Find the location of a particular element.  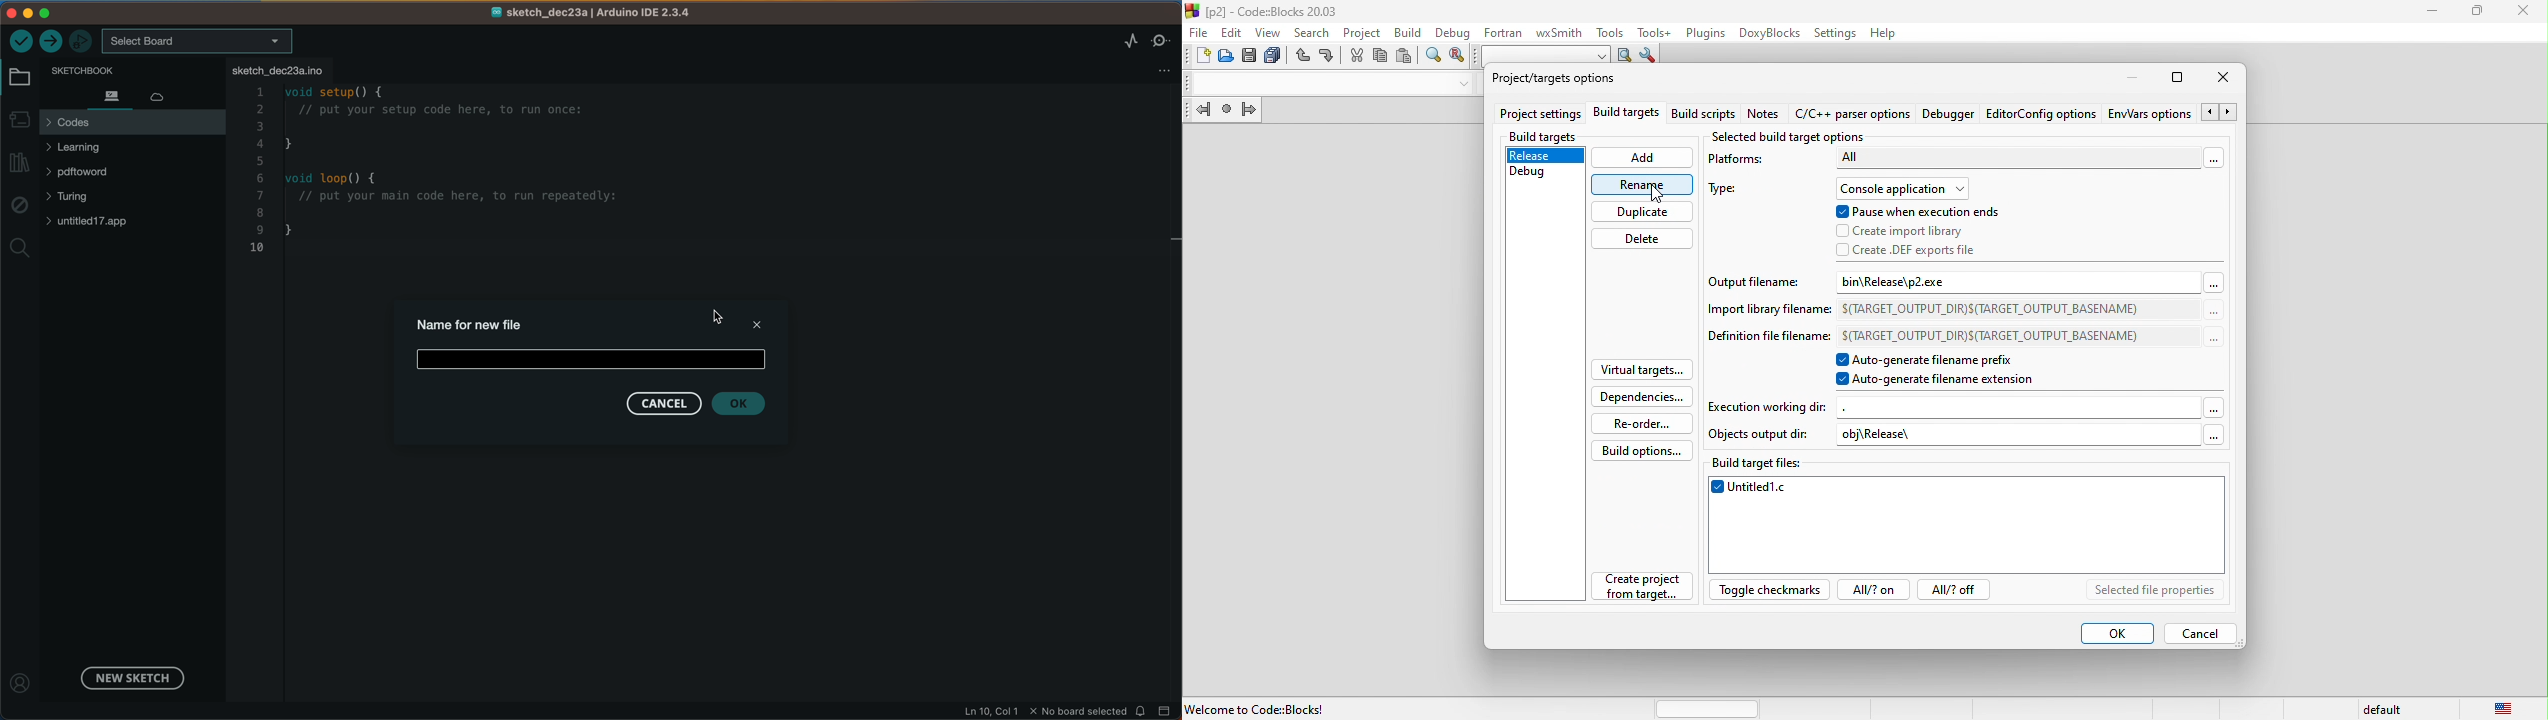

maximize is located at coordinates (2180, 78).